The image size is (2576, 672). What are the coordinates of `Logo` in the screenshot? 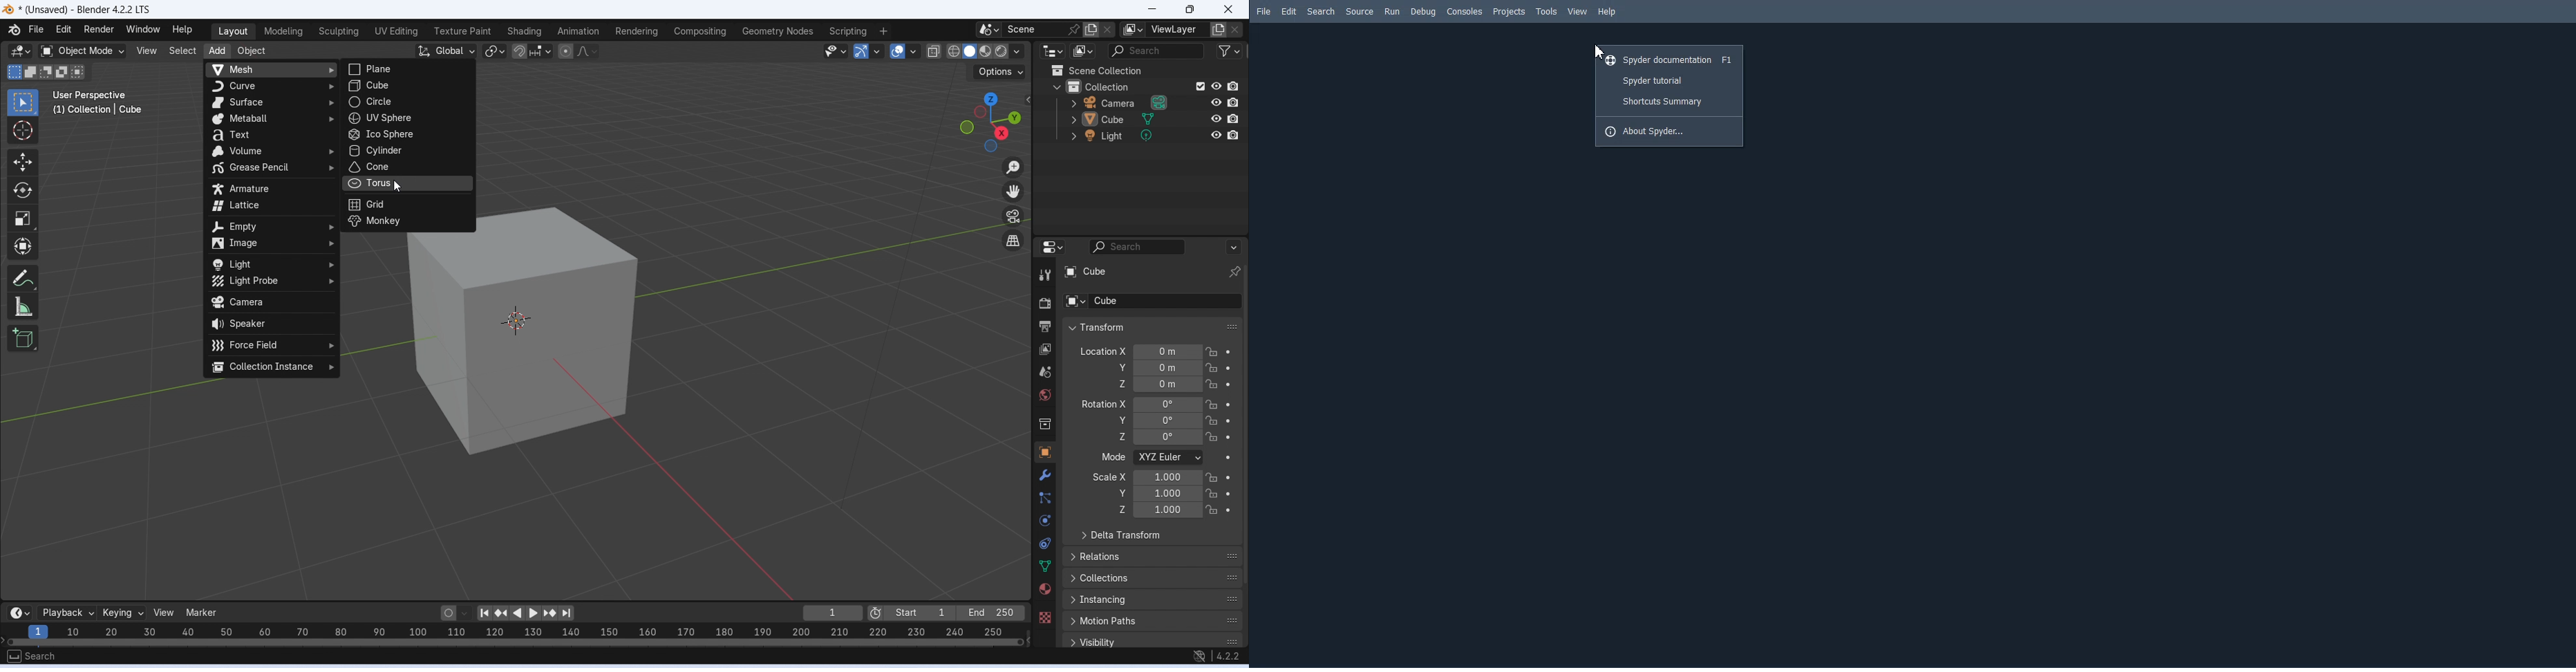 It's located at (13, 31).